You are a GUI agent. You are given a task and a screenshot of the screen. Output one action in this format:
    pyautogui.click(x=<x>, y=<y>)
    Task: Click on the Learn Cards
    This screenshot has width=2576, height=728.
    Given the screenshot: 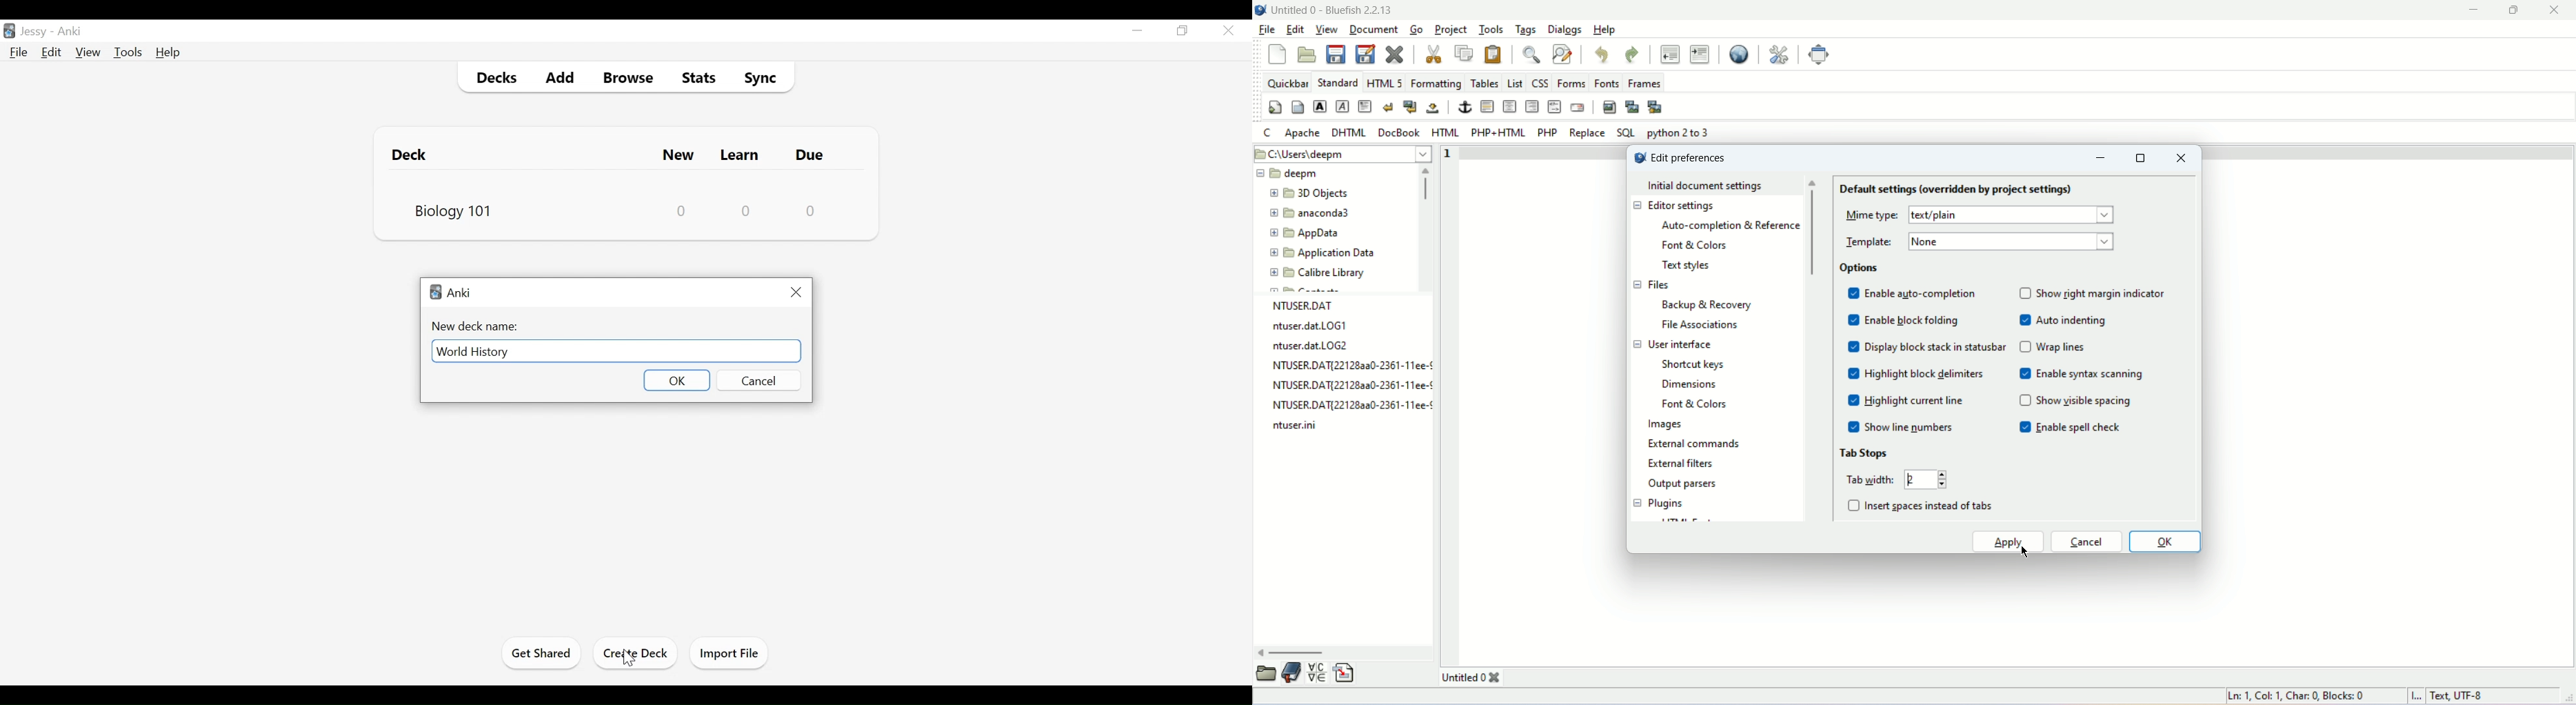 What is the action you would take?
    pyautogui.click(x=742, y=154)
    